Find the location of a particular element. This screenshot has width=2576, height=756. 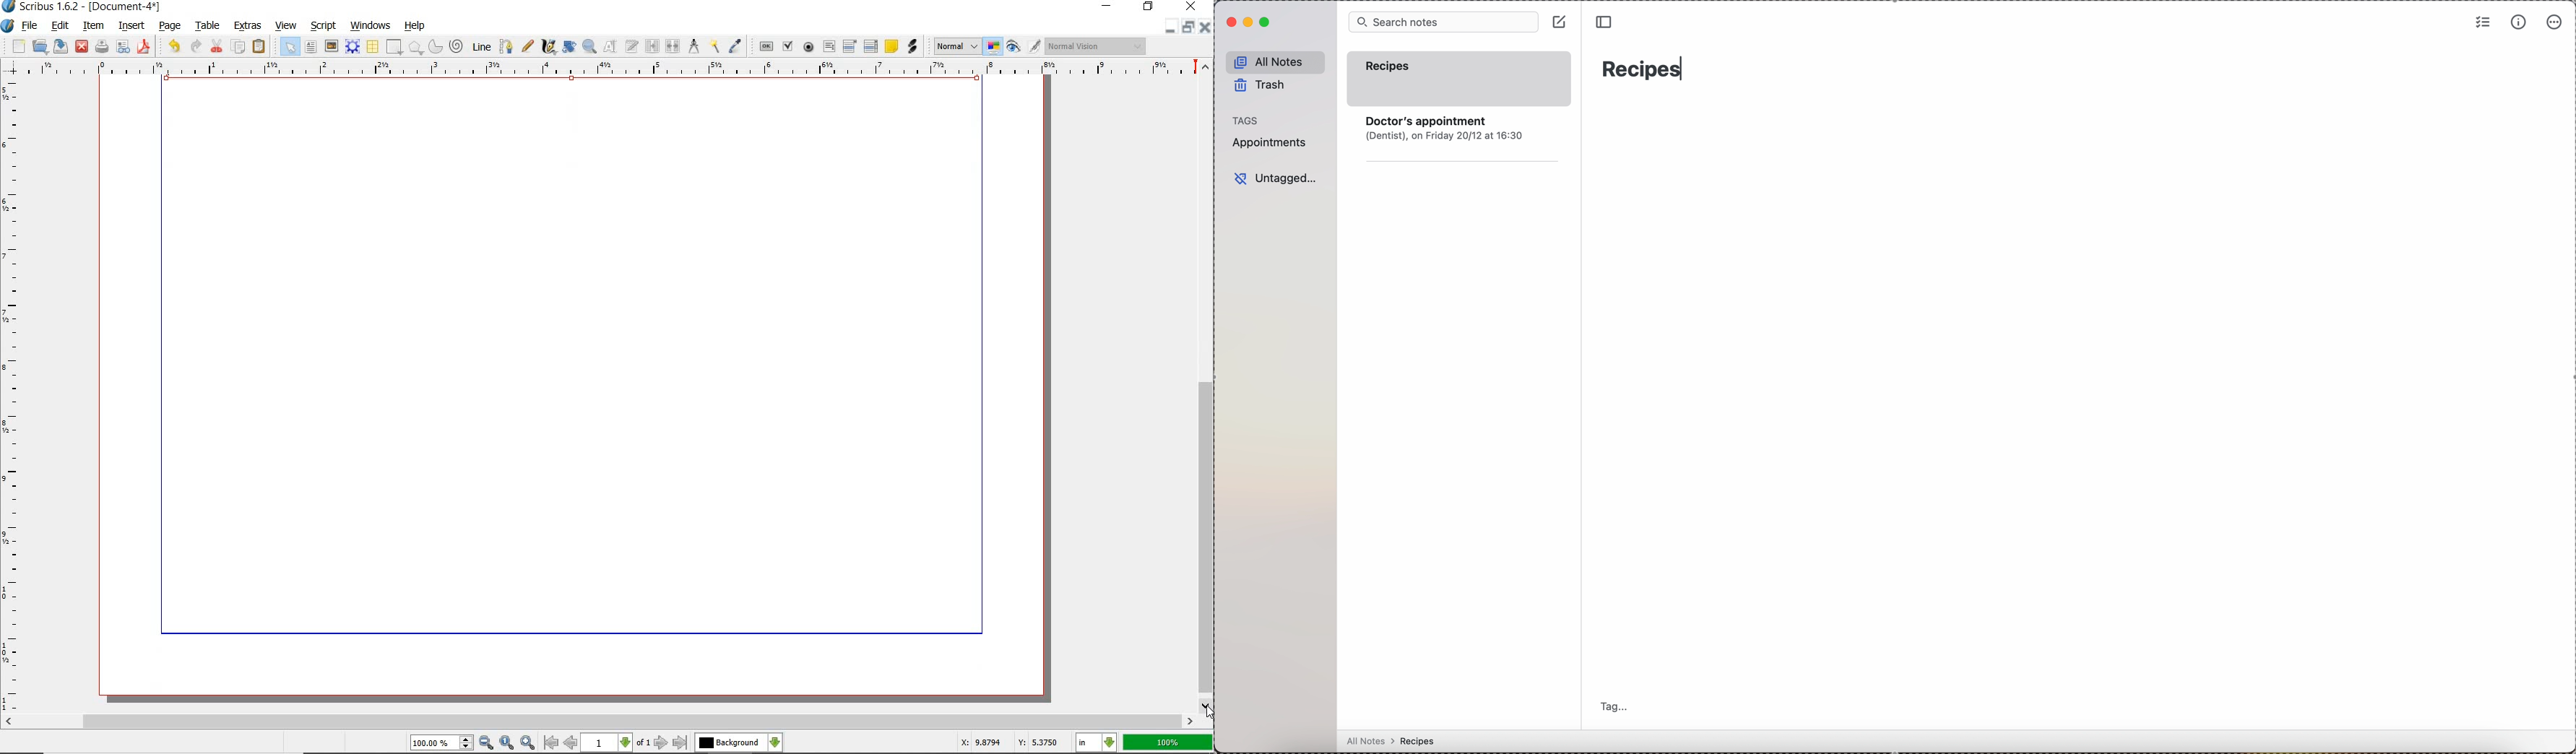

1 is located at coordinates (608, 743).